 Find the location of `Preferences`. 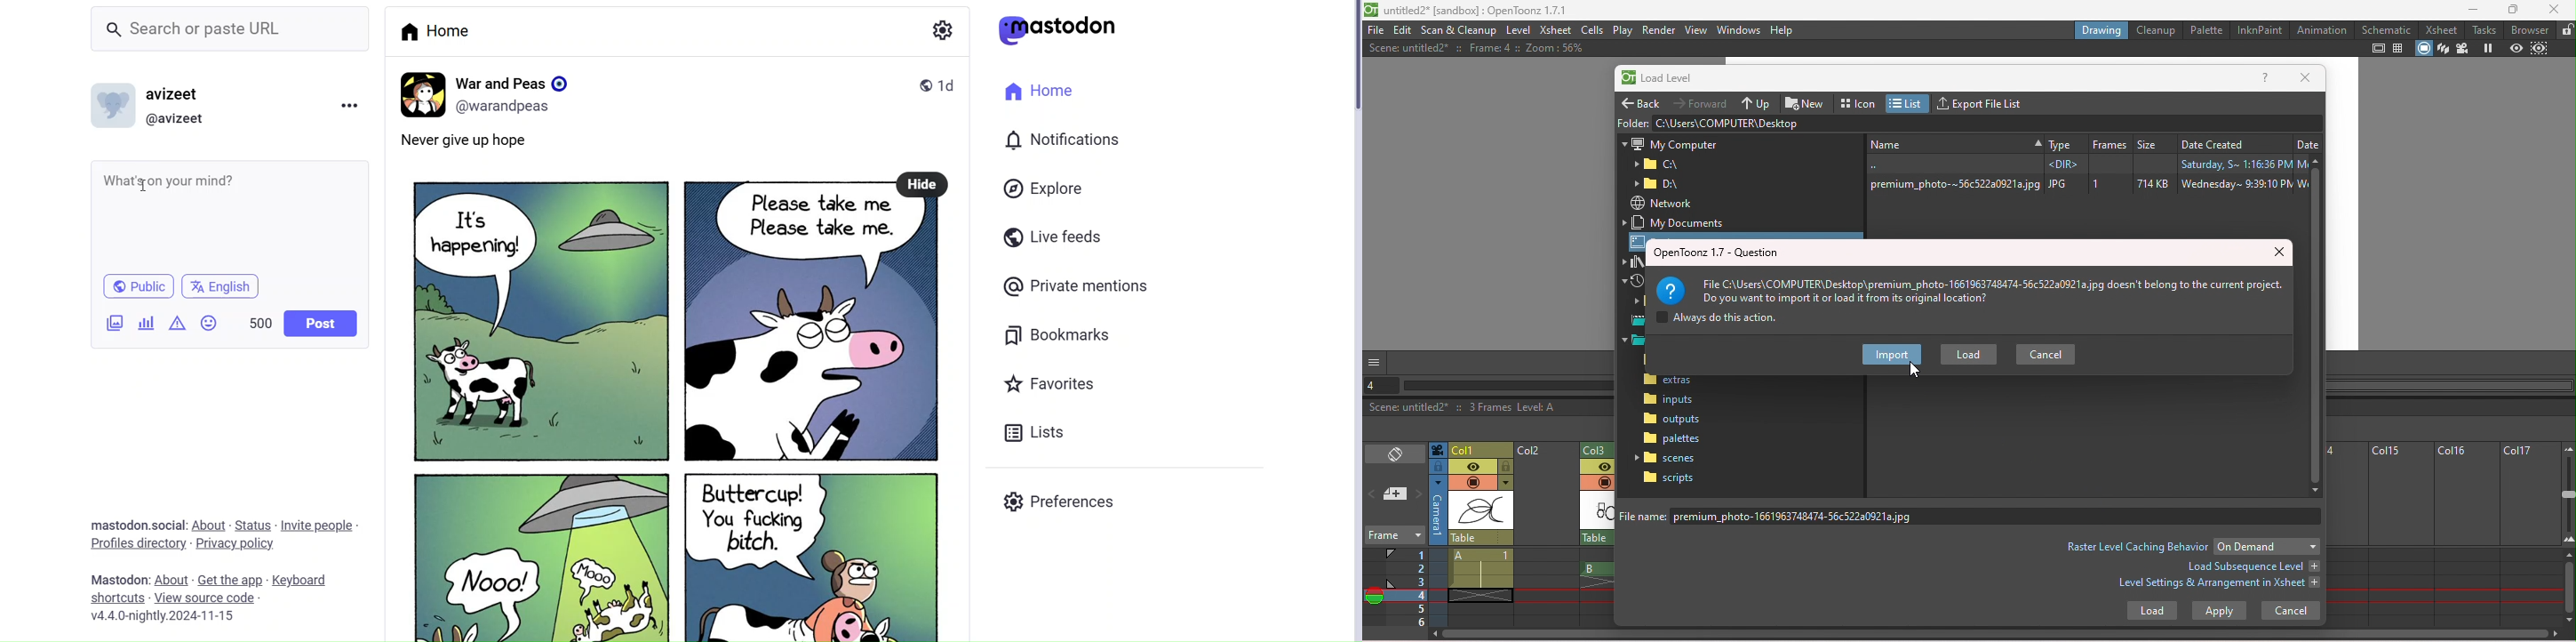

Preferences is located at coordinates (1062, 504).